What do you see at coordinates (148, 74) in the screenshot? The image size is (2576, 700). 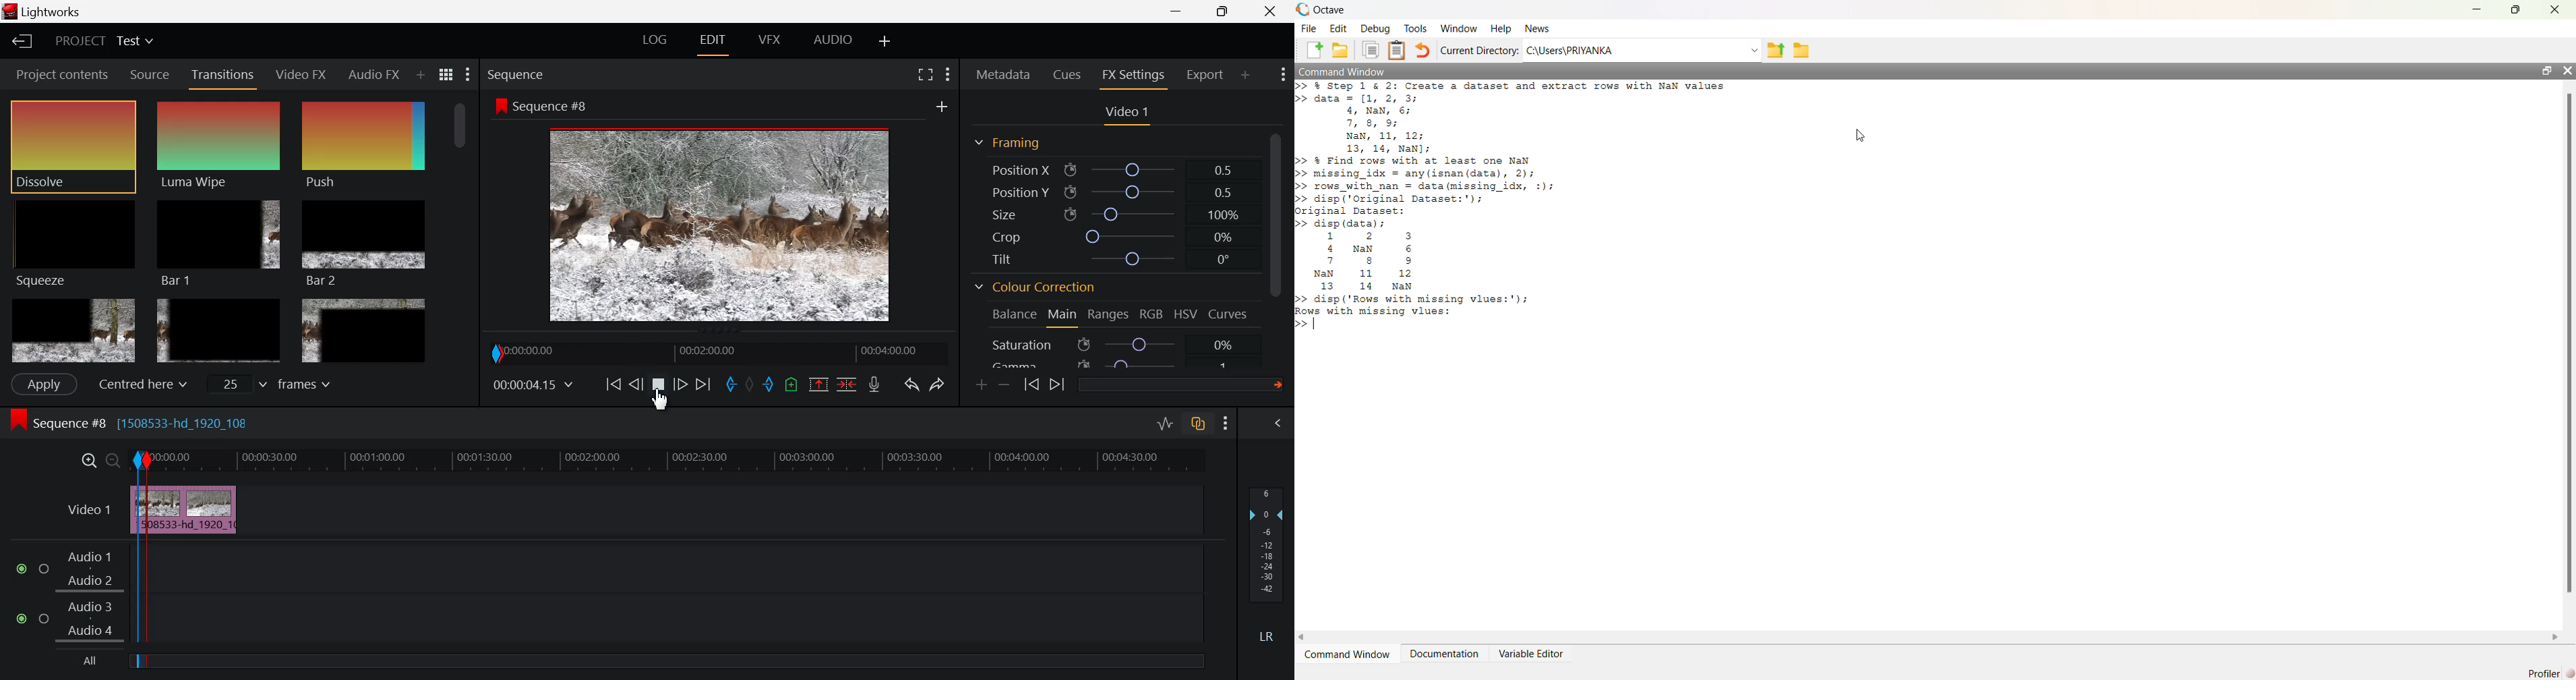 I see `Source` at bounding box center [148, 74].